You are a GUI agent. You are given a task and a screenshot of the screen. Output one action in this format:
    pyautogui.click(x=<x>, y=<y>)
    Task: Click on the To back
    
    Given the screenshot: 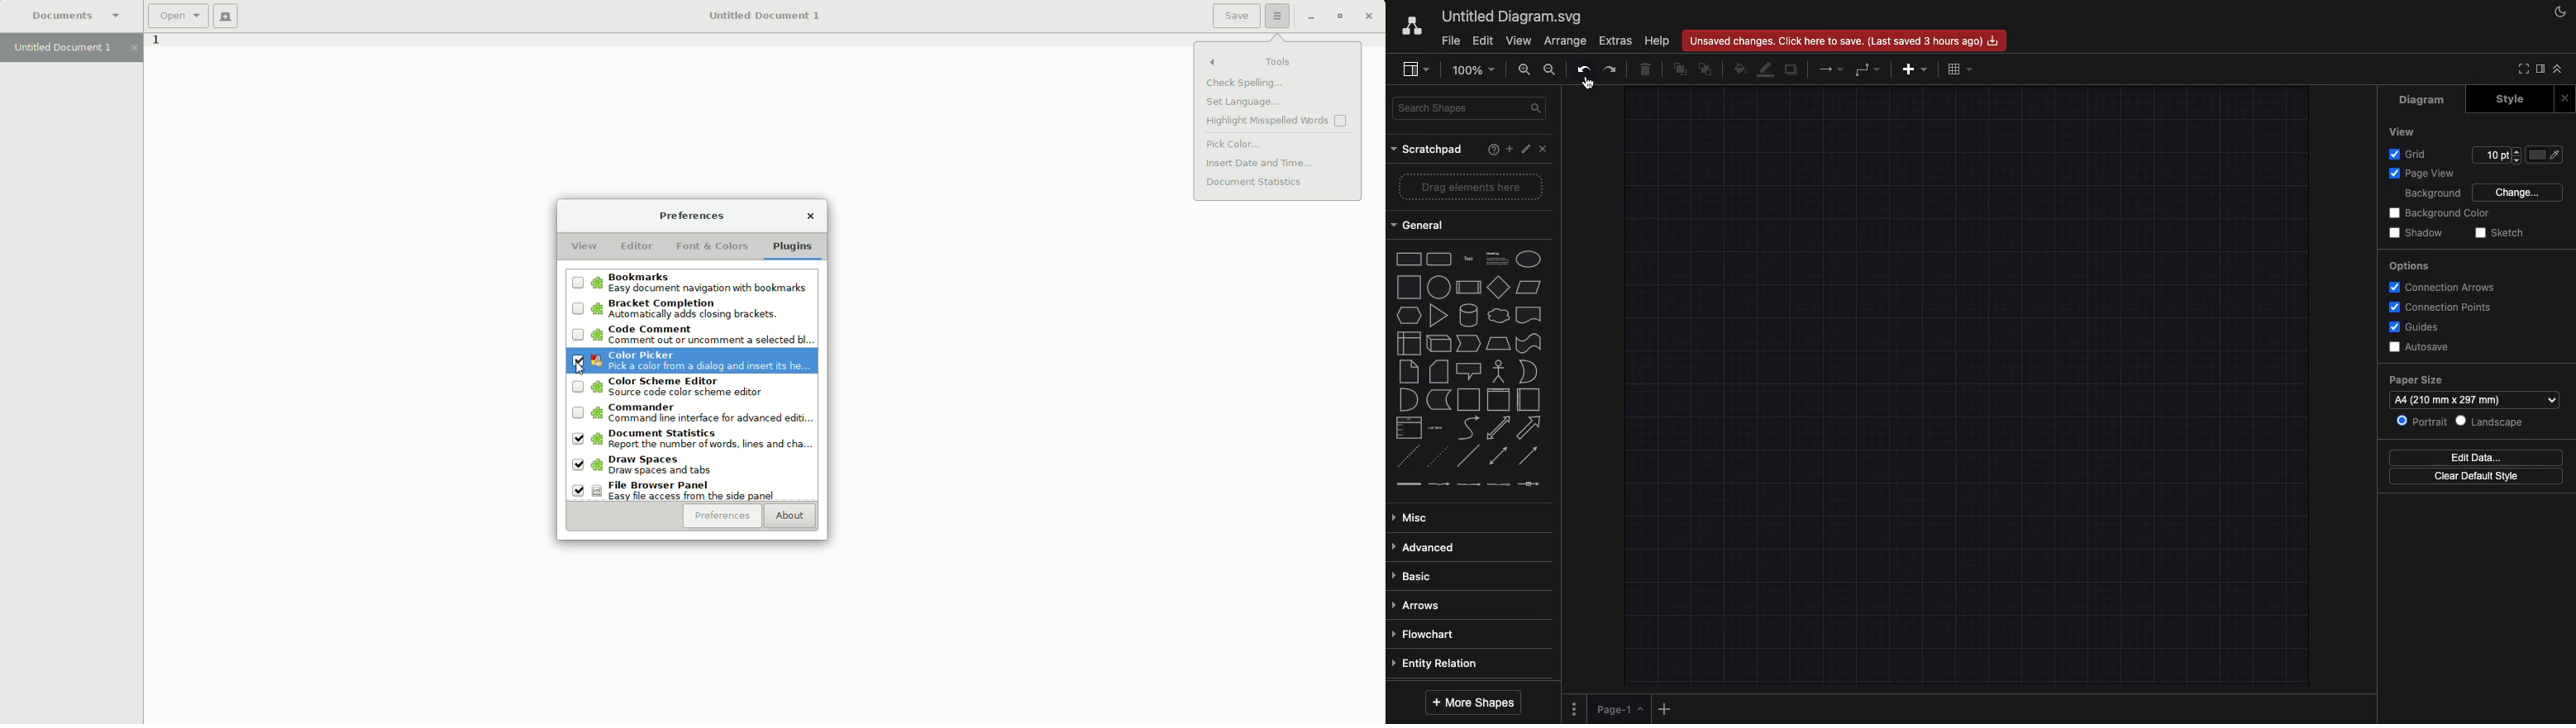 What is the action you would take?
    pyautogui.click(x=1708, y=69)
    